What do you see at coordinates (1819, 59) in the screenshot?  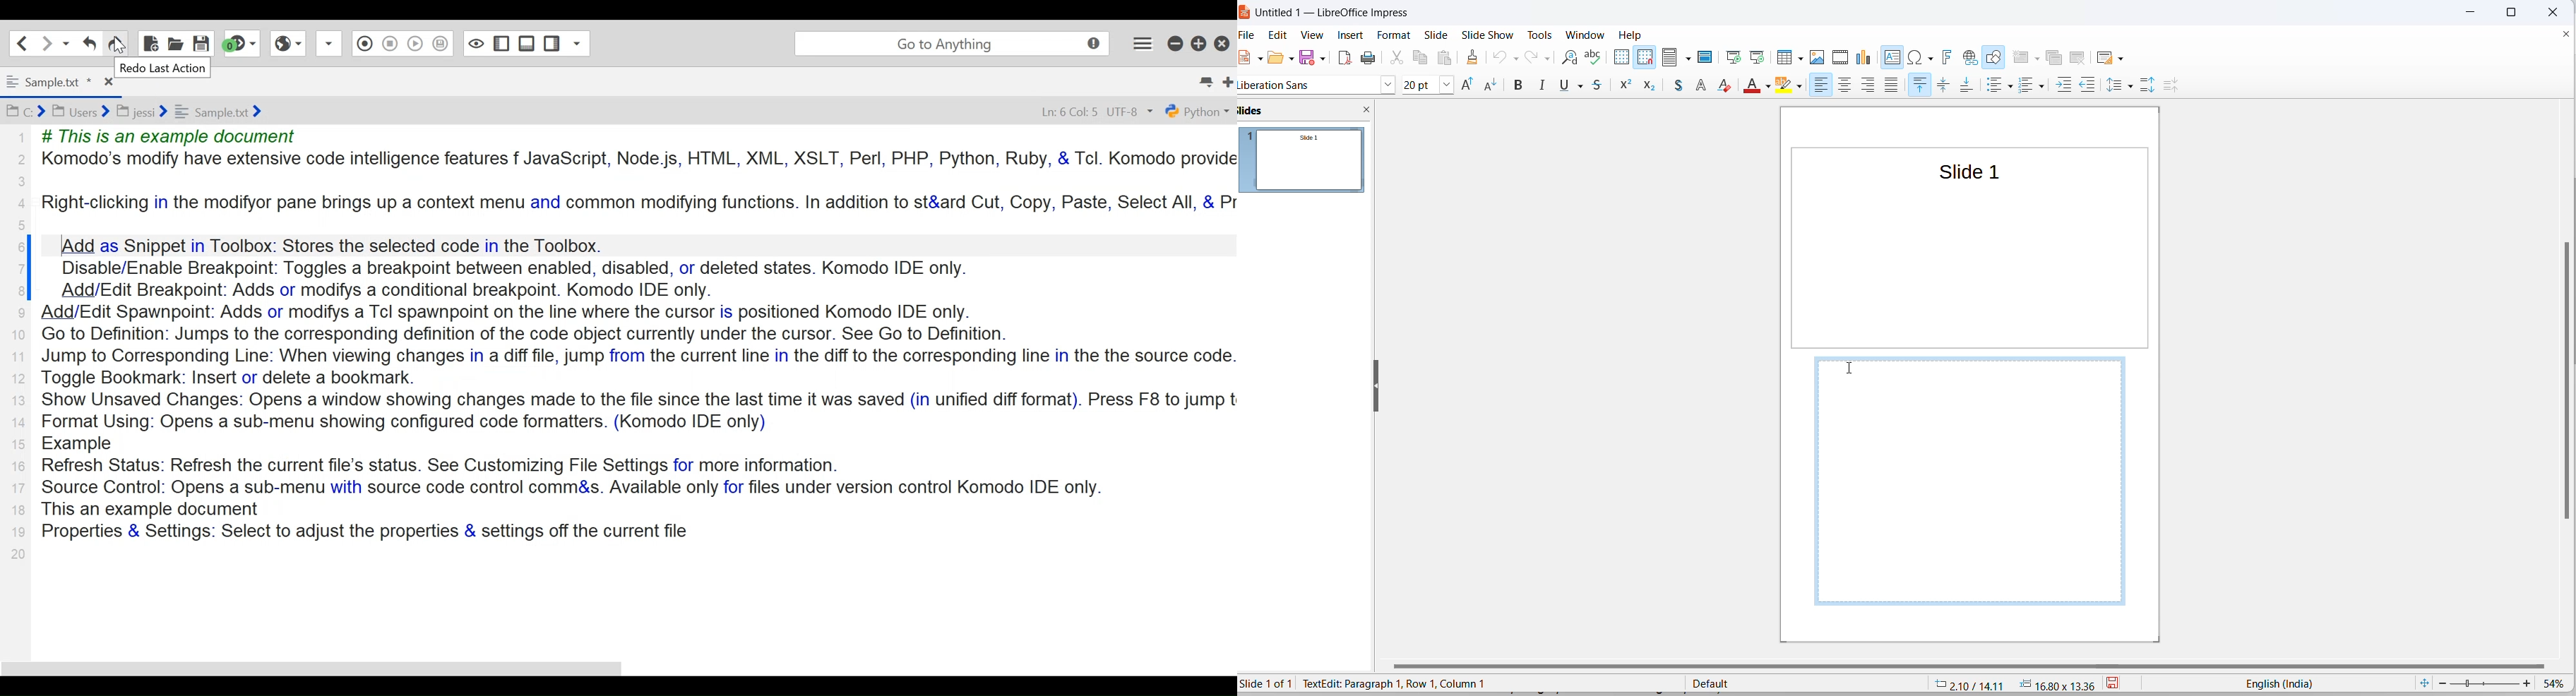 I see `insert images` at bounding box center [1819, 59].